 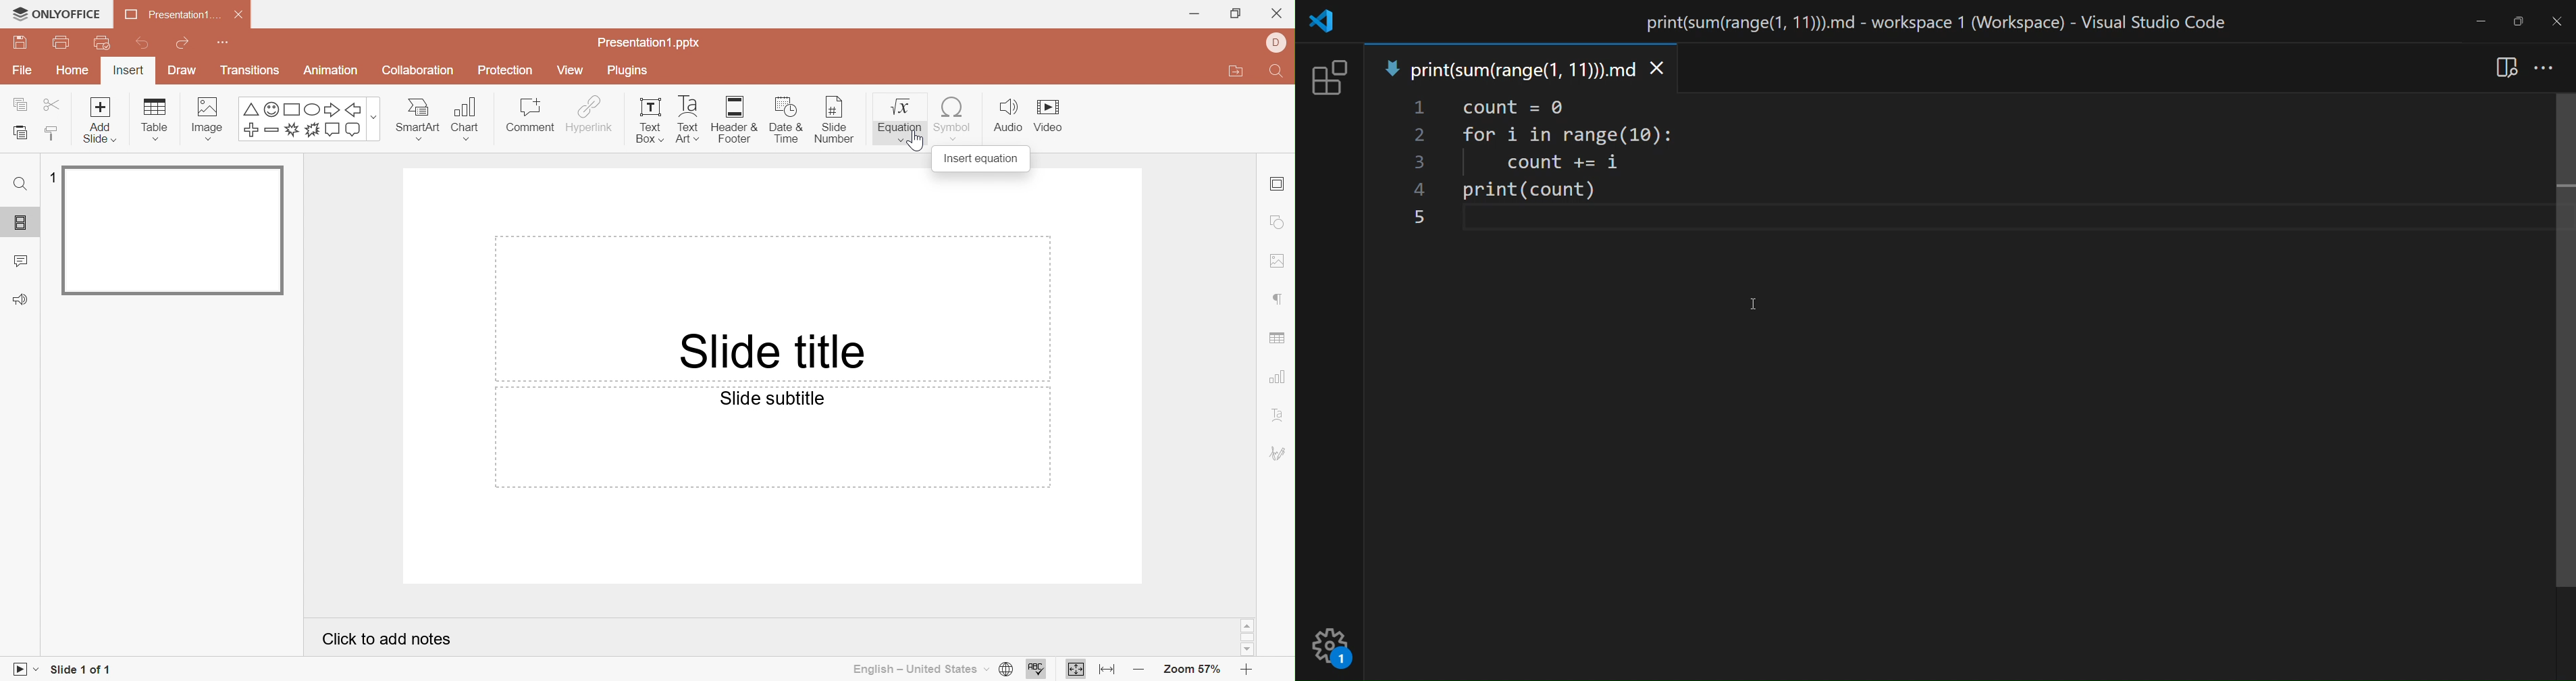 What do you see at coordinates (418, 70) in the screenshot?
I see `Collaboration` at bounding box center [418, 70].